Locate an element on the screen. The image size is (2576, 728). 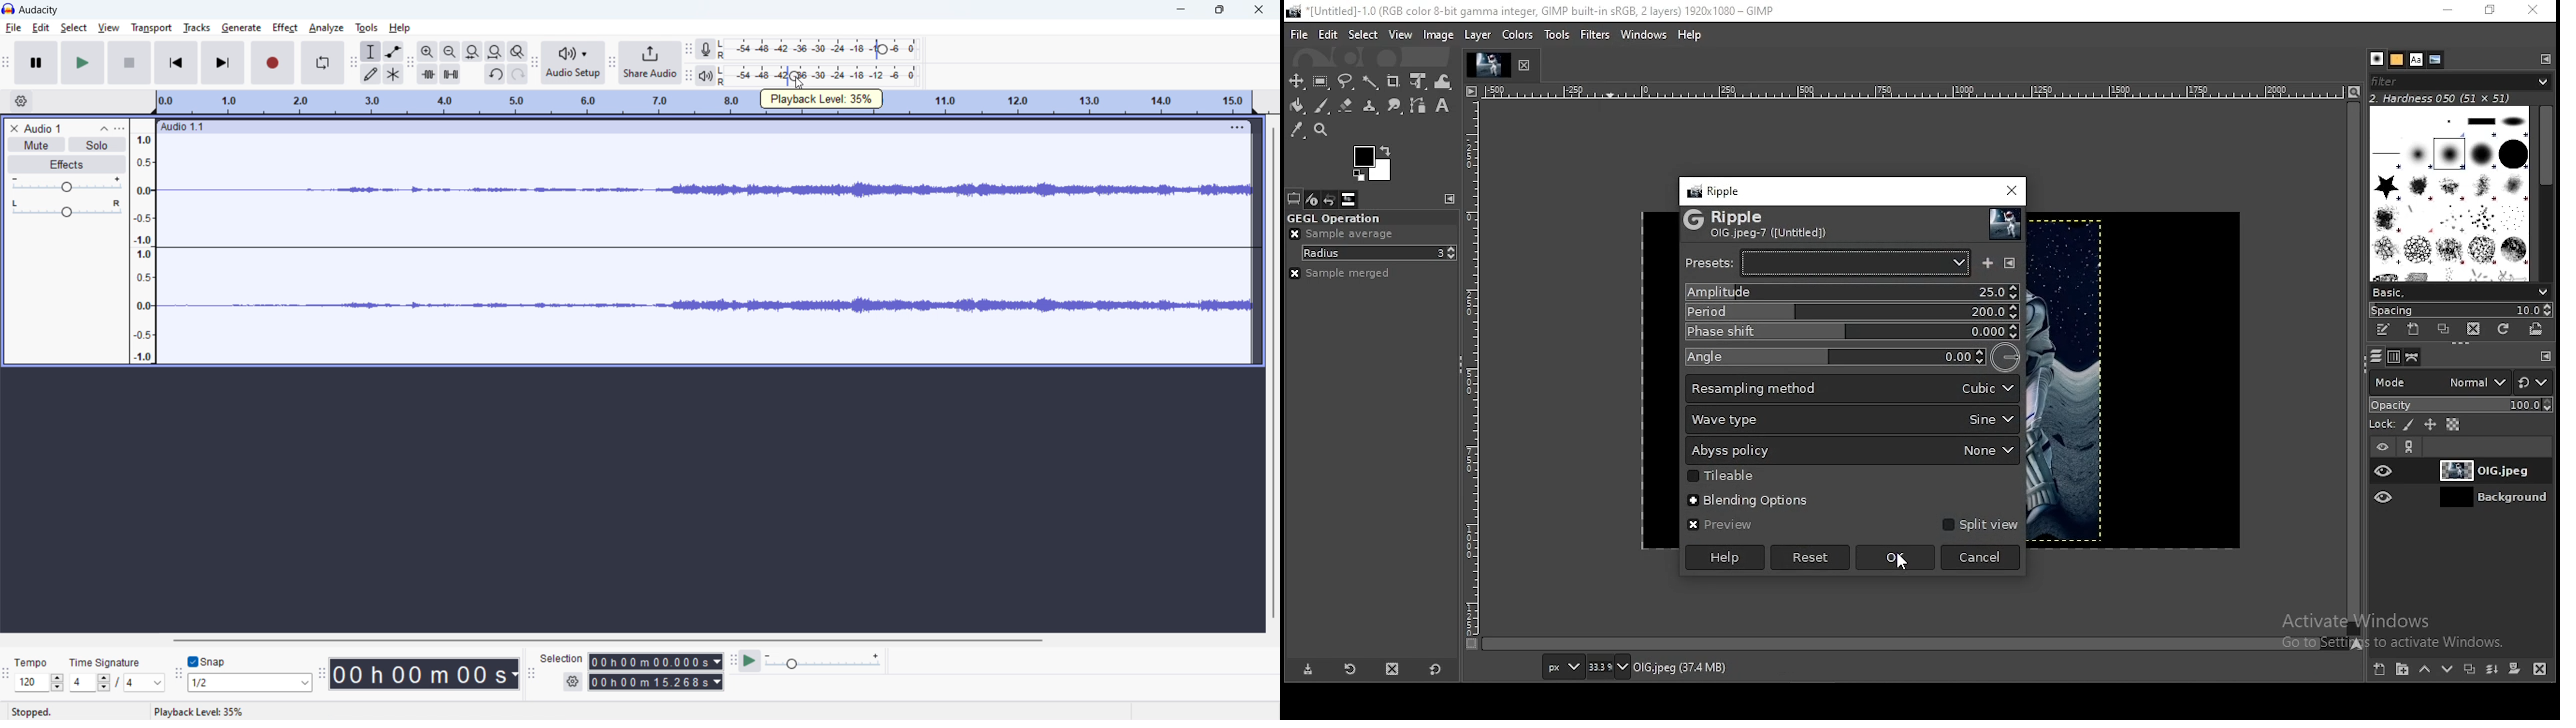
help is located at coordinates (1690, 34).